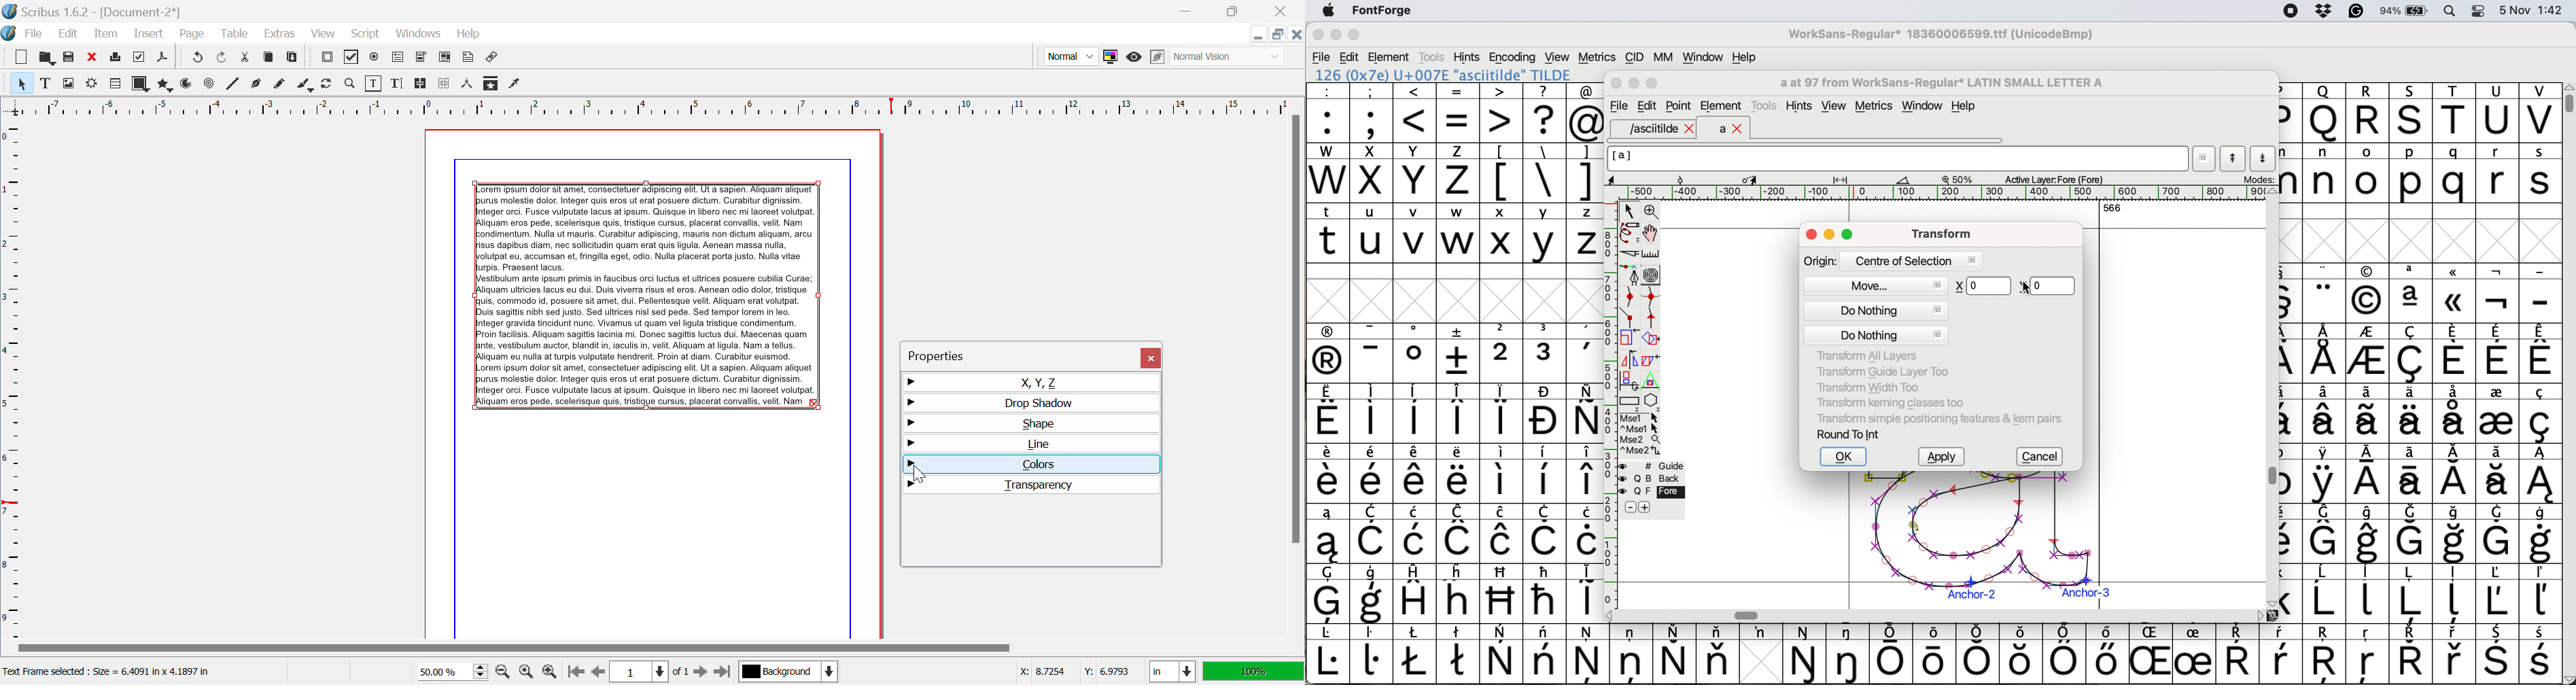 The image size is (2576, 700). I want to click on glyph details, so click(1765, 179).